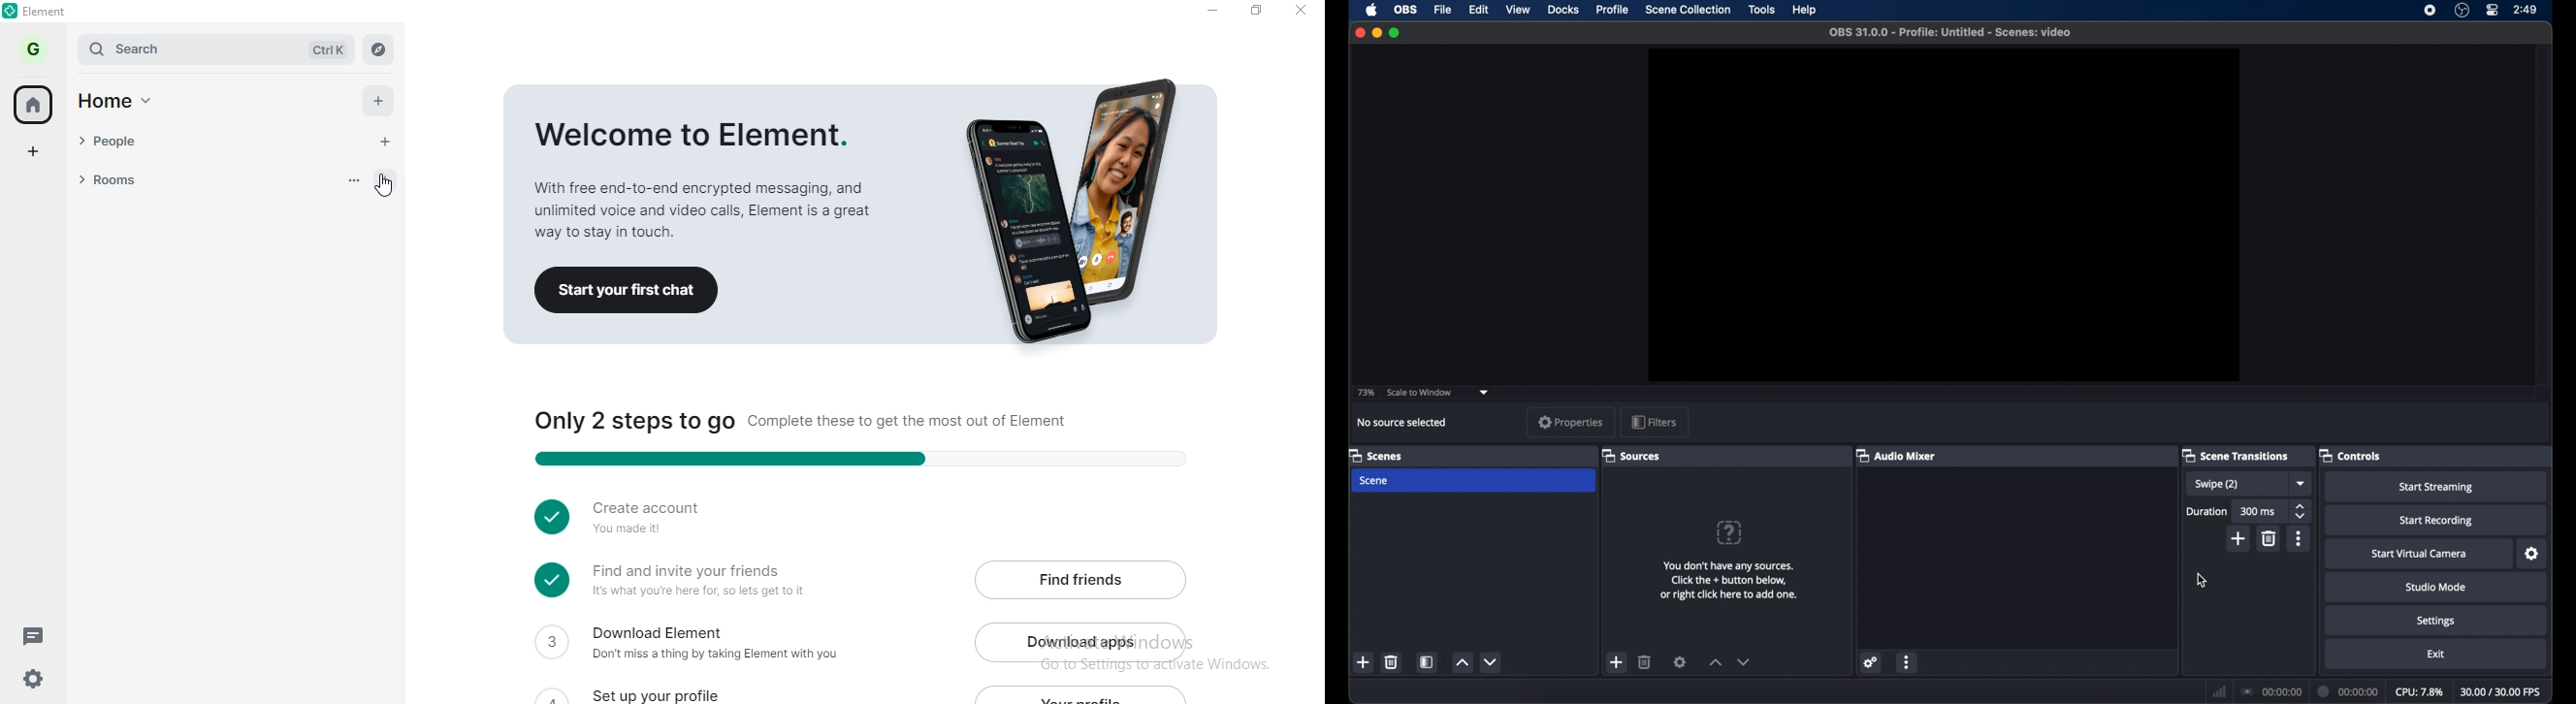  What do you see at coordinates (1492, 662) in the screenshot?
I see `decrement ` at bounding box center [1492, 662].